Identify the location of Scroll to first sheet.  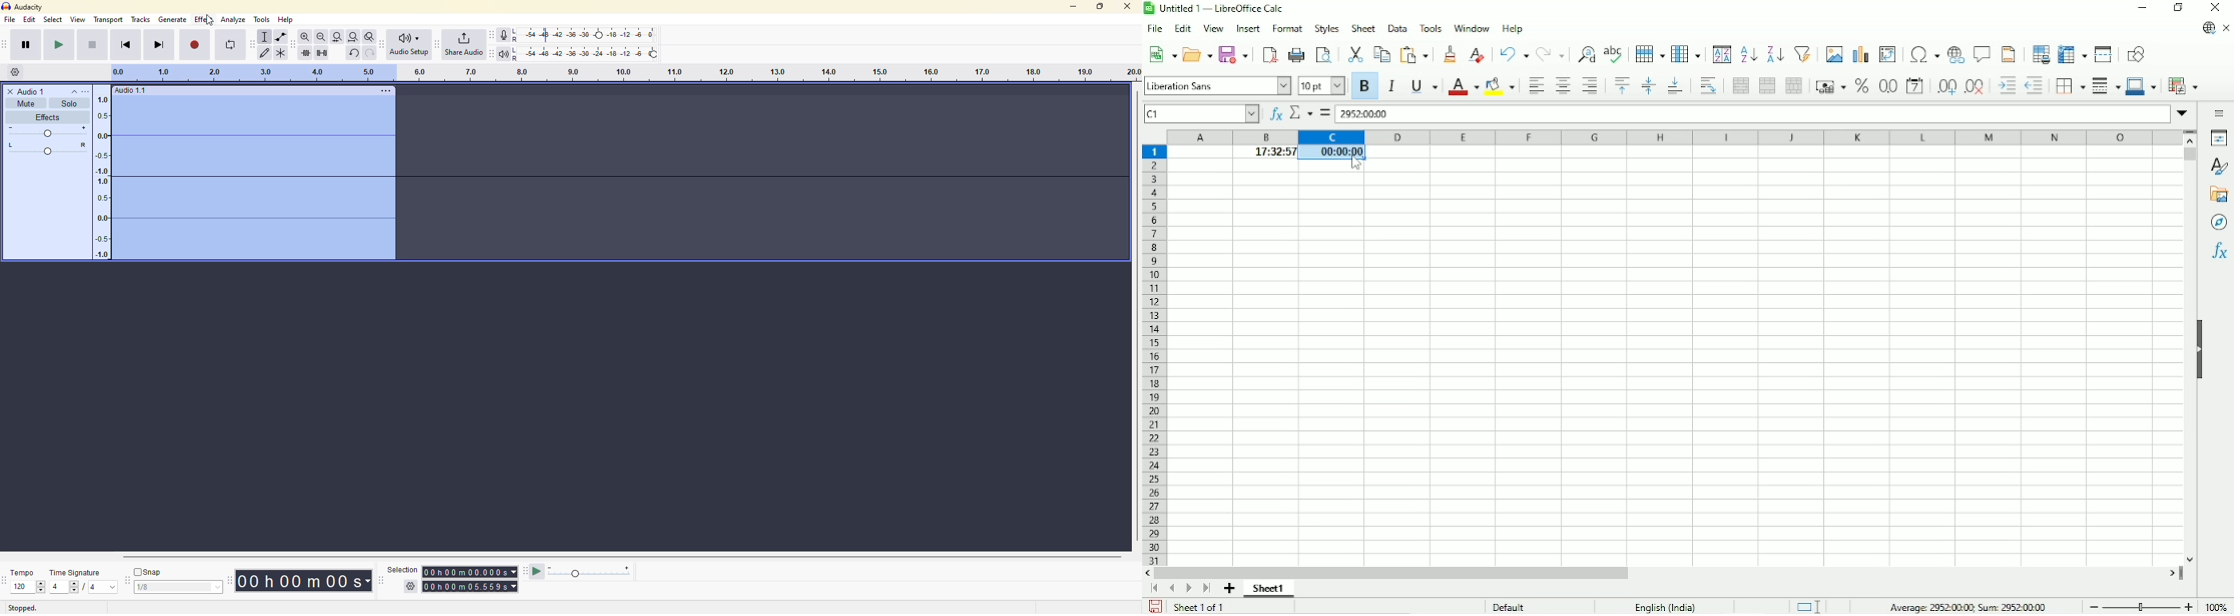
(1157, 590).